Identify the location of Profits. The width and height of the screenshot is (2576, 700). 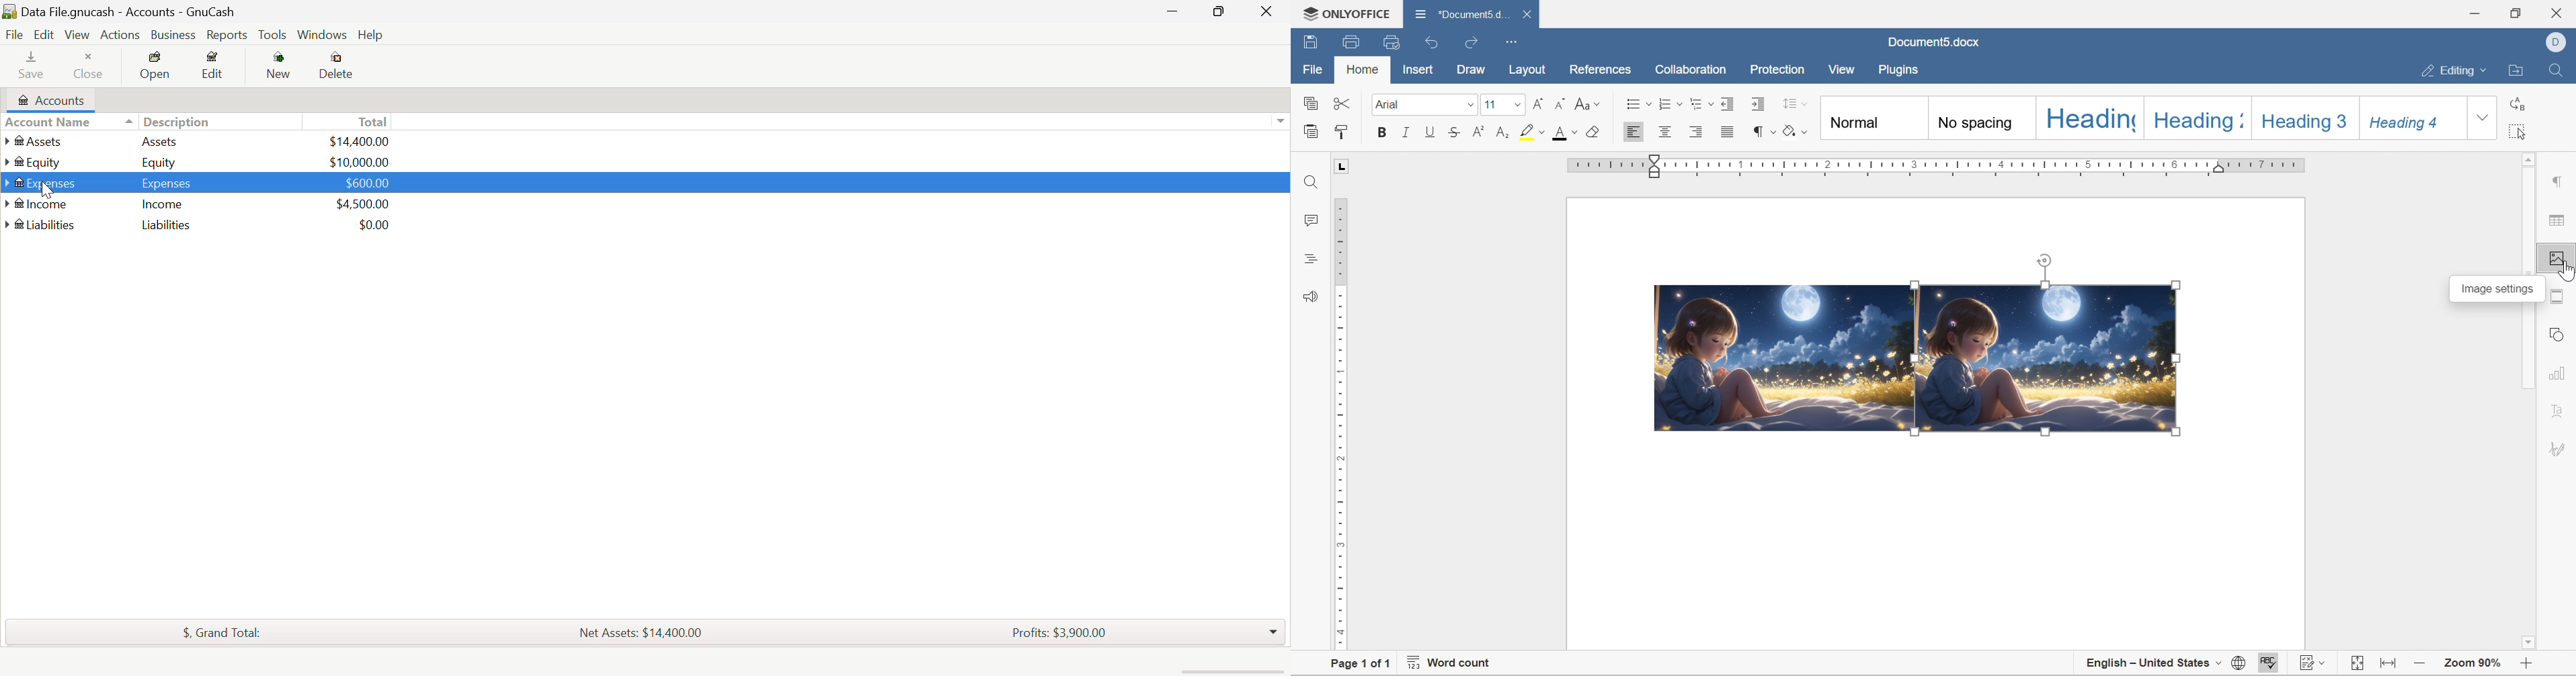
(1063, 634).